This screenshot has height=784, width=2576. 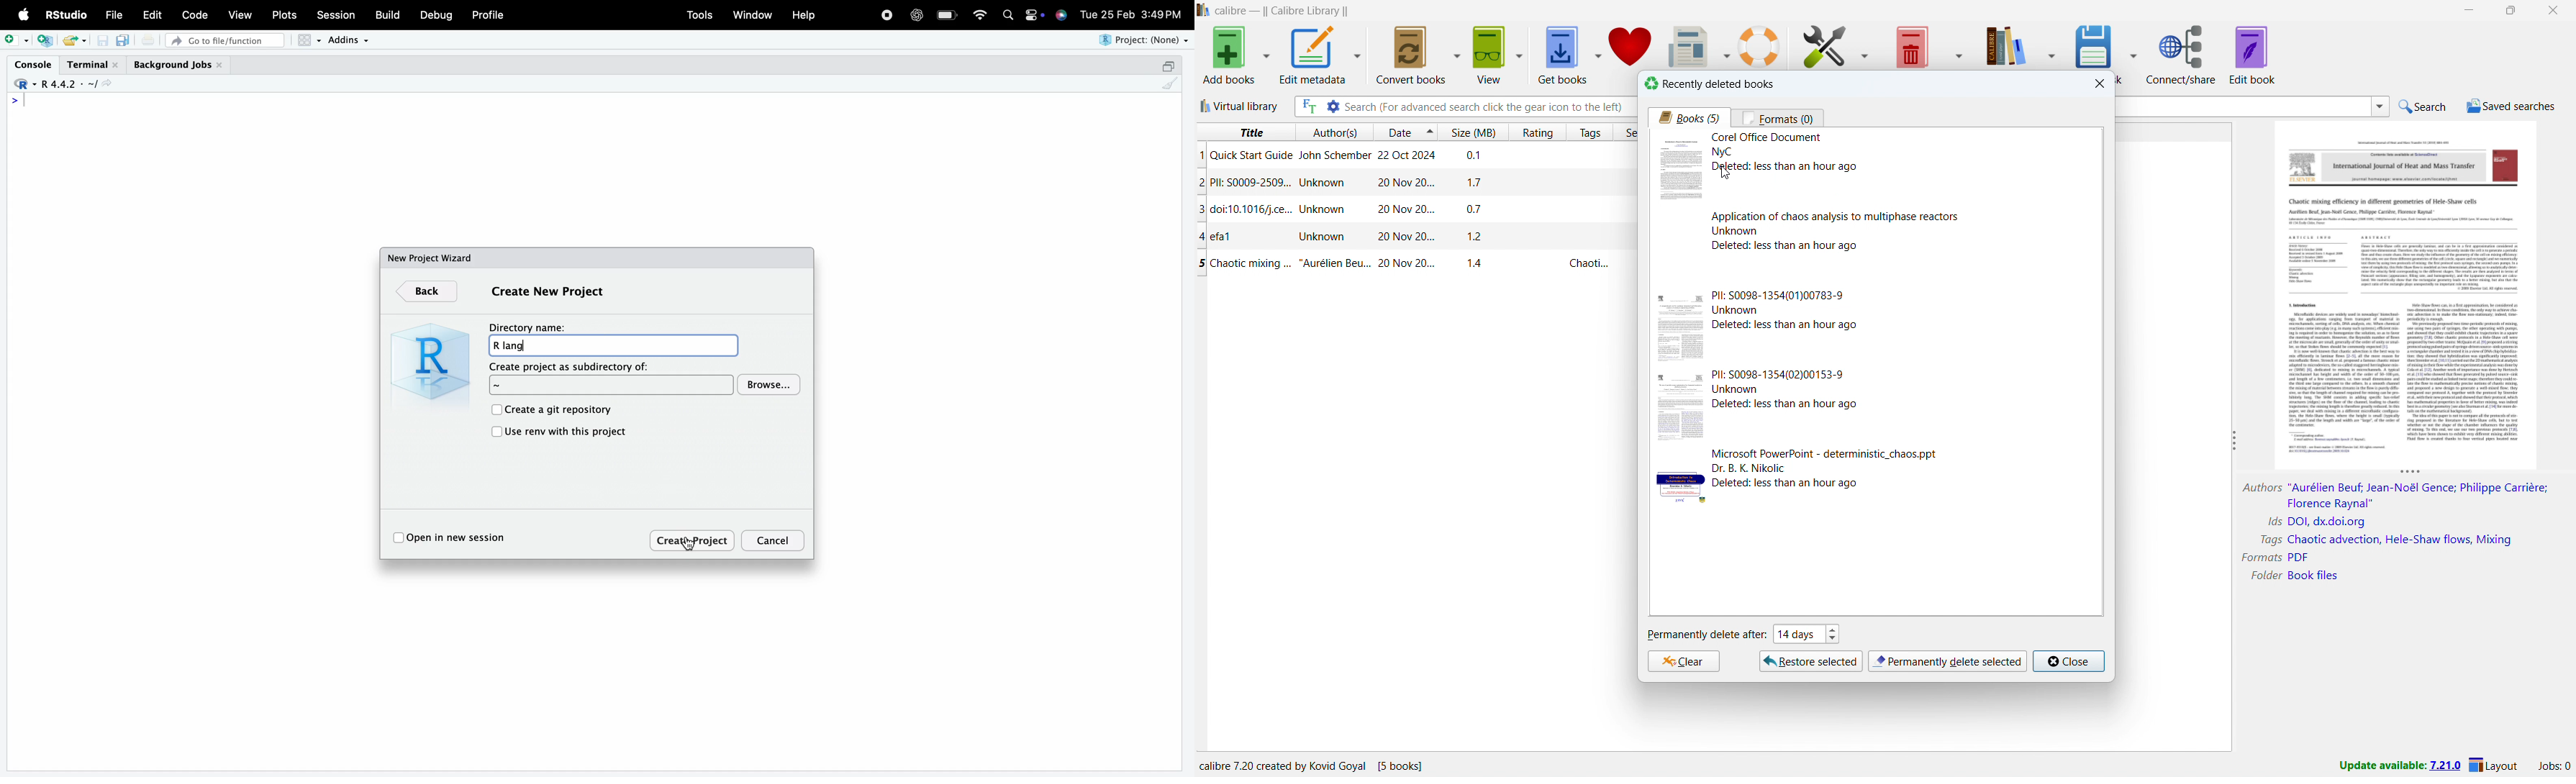 I want to click on Save all open documents, so click(x=124, y=40).